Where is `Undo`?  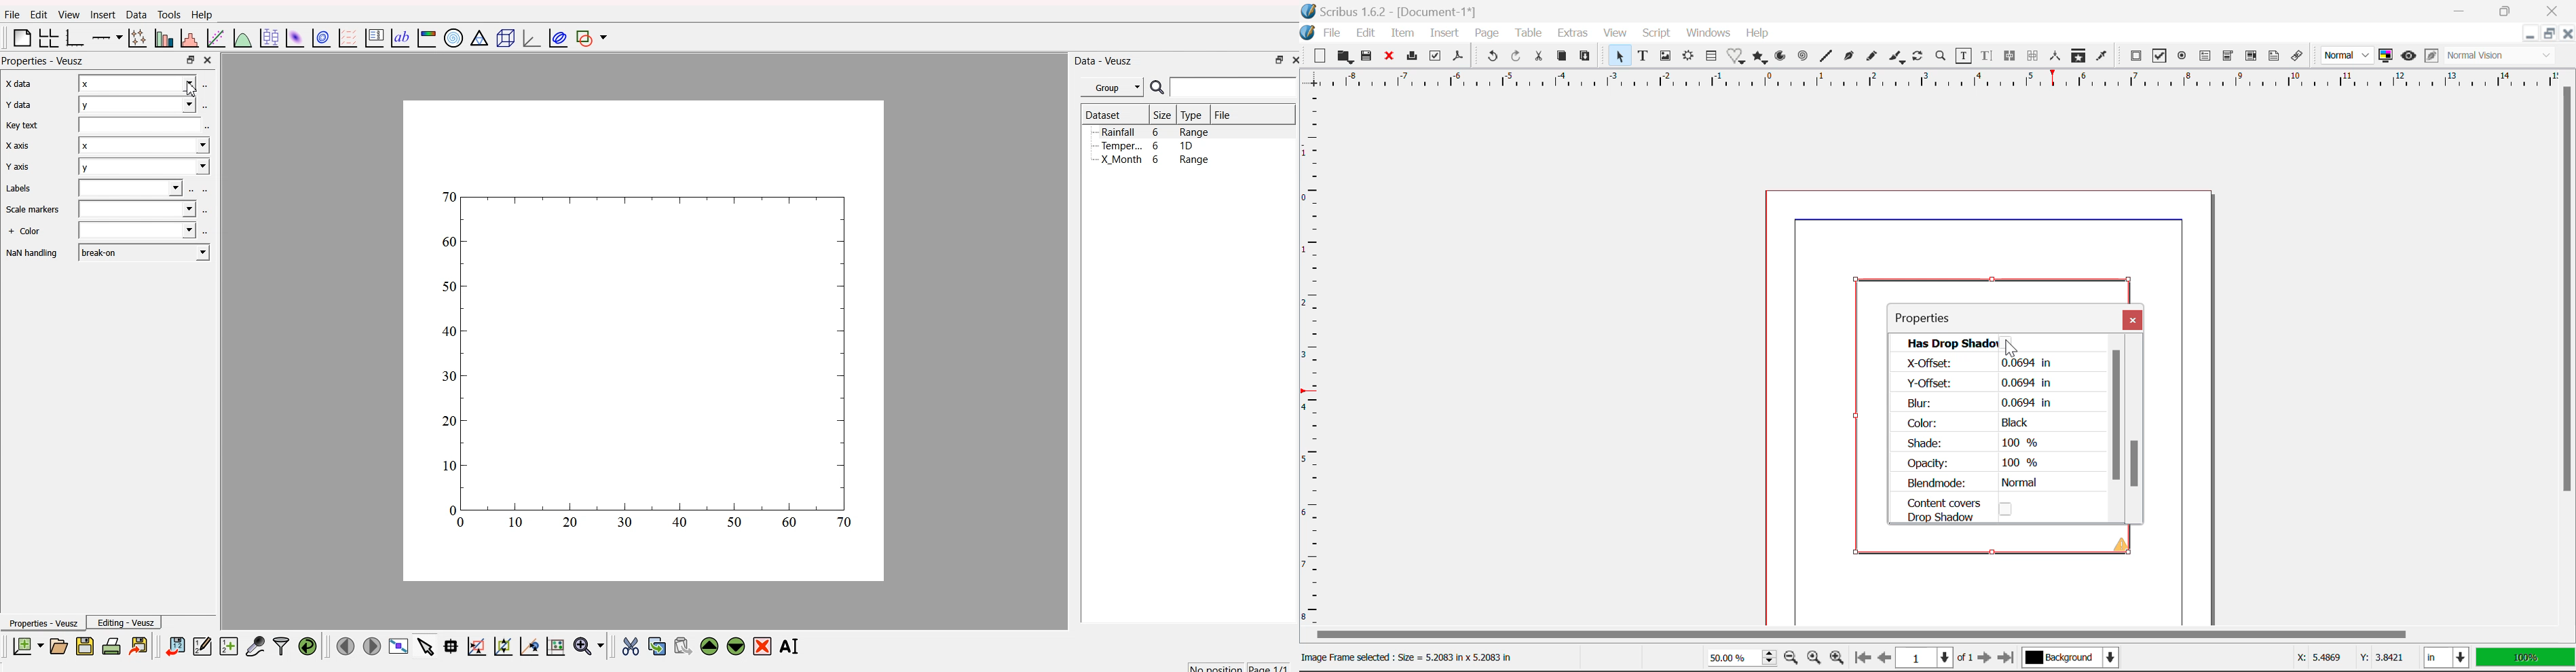
Undo is located at coordinates (1490, 56).